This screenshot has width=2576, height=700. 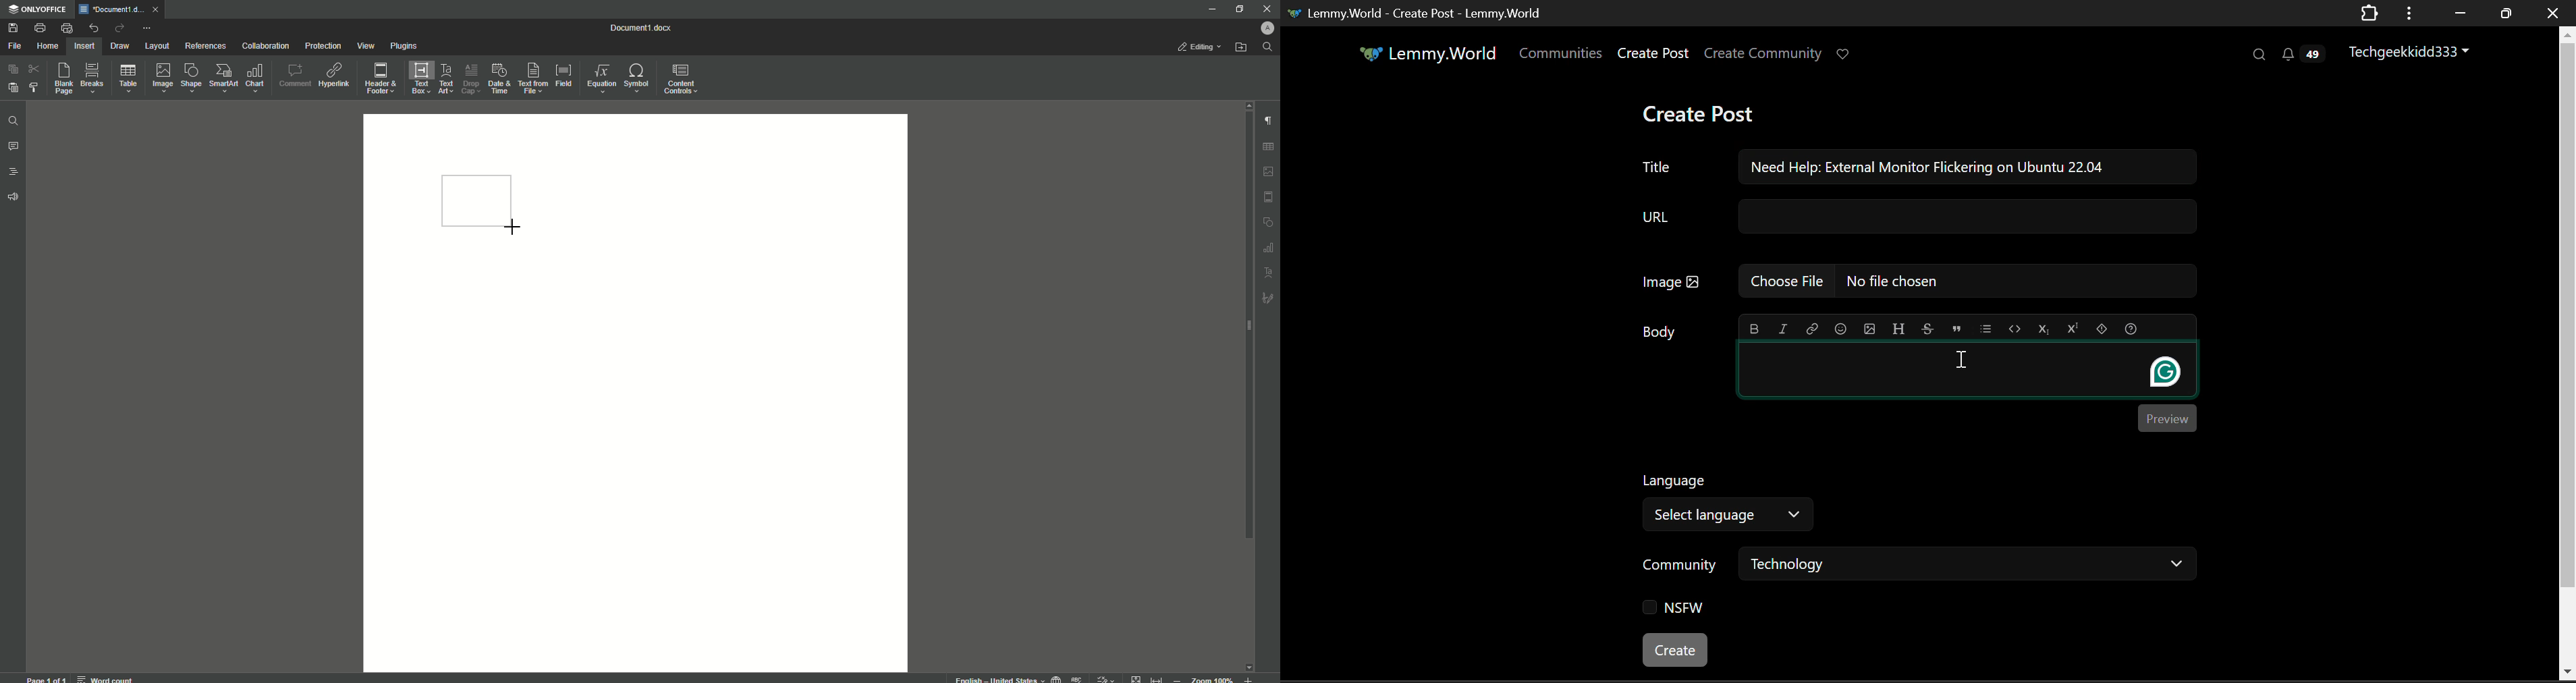 I want to click on Paste, so click(x=12, y=87).